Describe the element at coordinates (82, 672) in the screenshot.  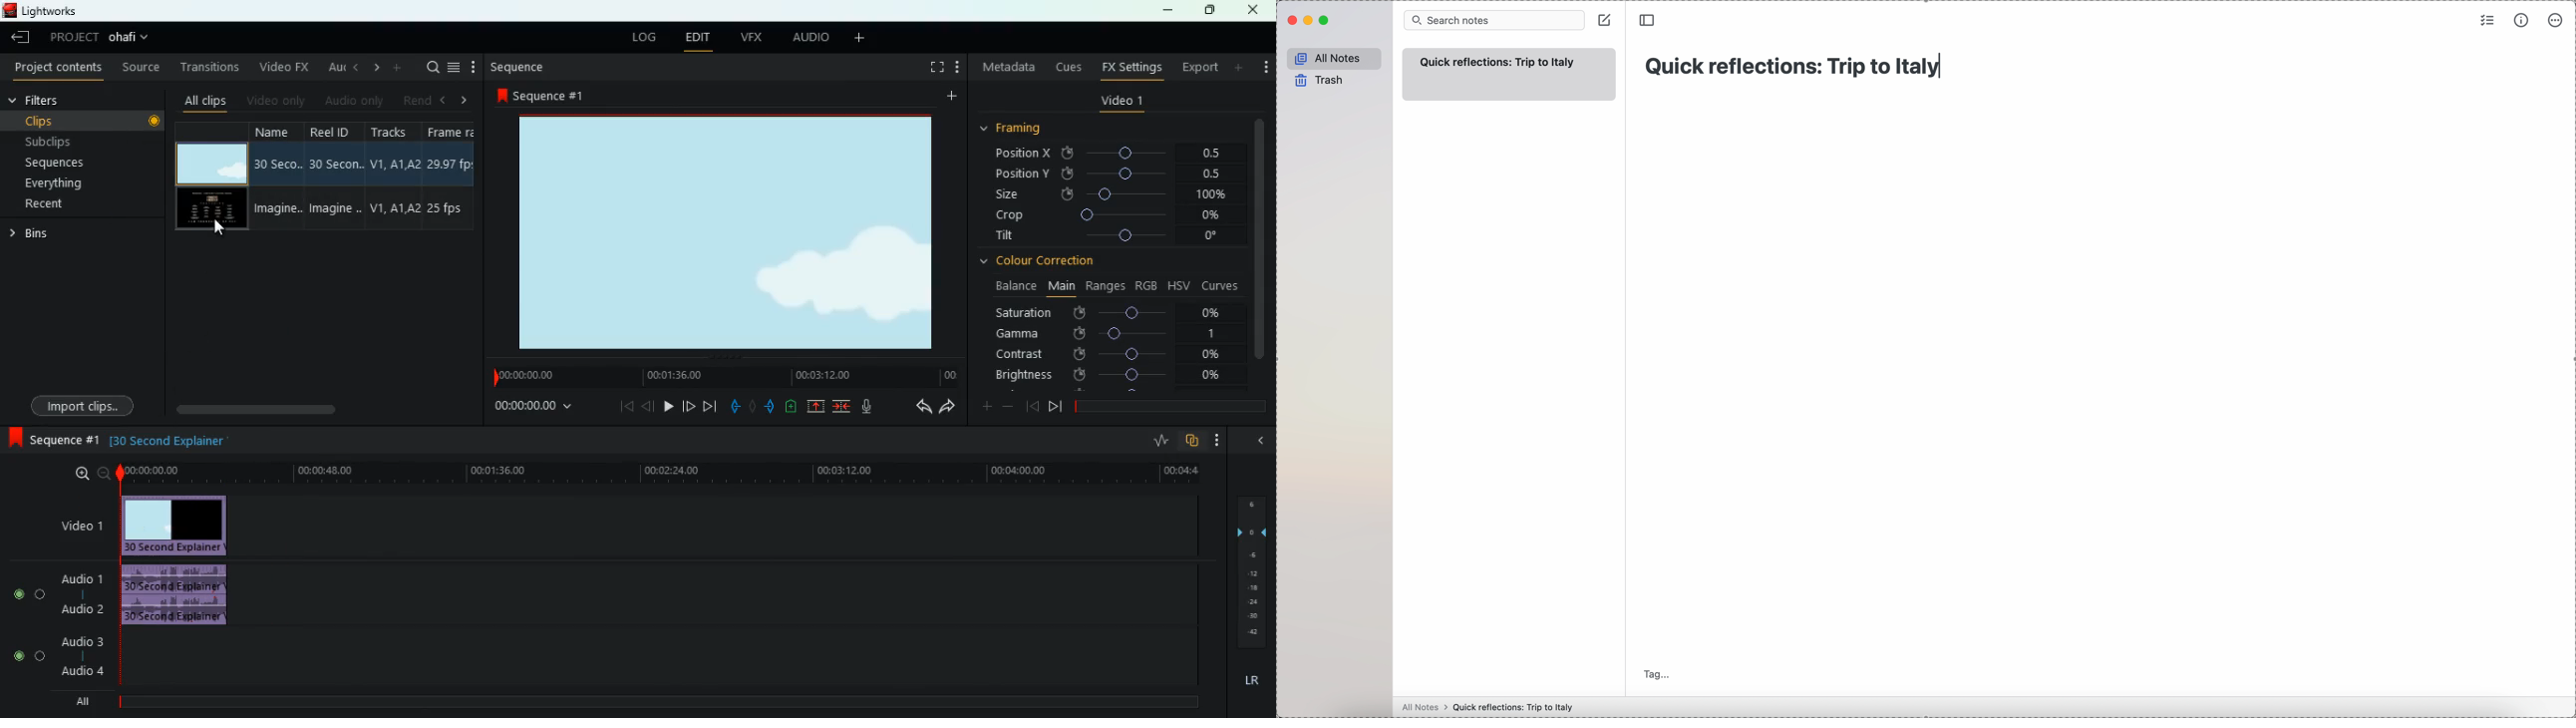
I see `audio 4` at that location.